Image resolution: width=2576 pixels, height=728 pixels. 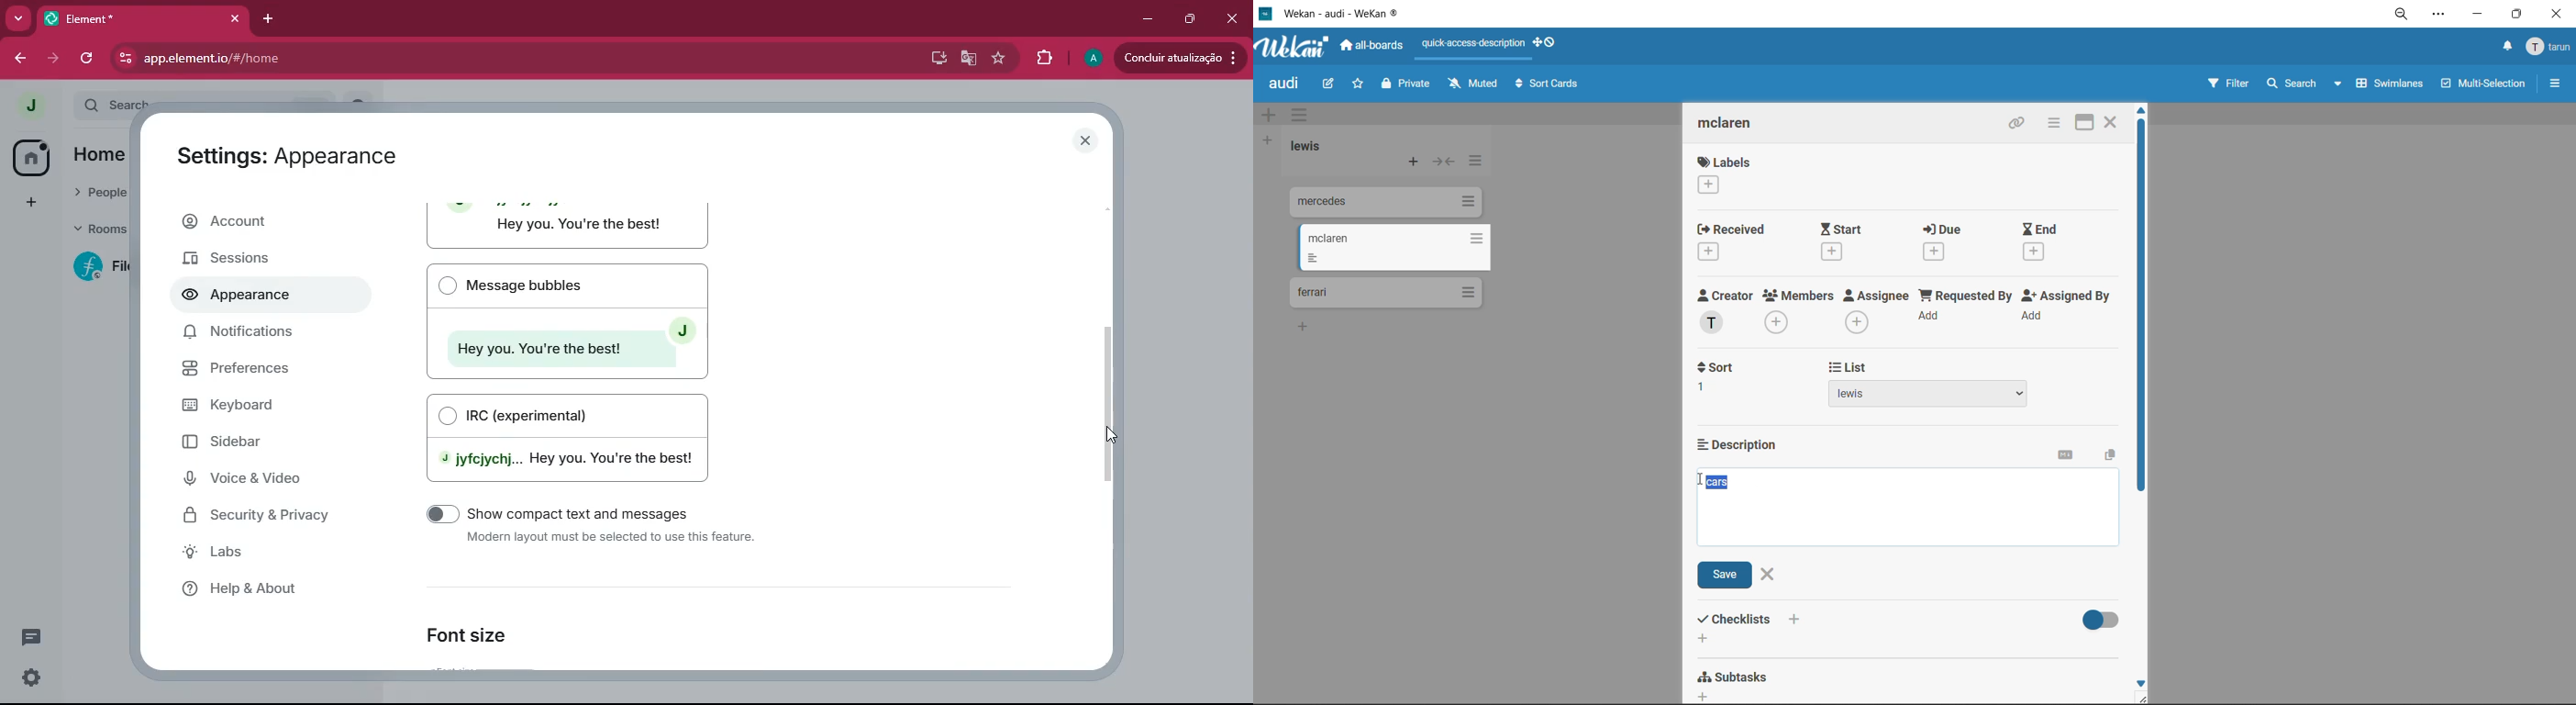 What do you see at coordinates (1295, 48) in the screenshot?
I see `app logo` at bounding box center [1295, 48].